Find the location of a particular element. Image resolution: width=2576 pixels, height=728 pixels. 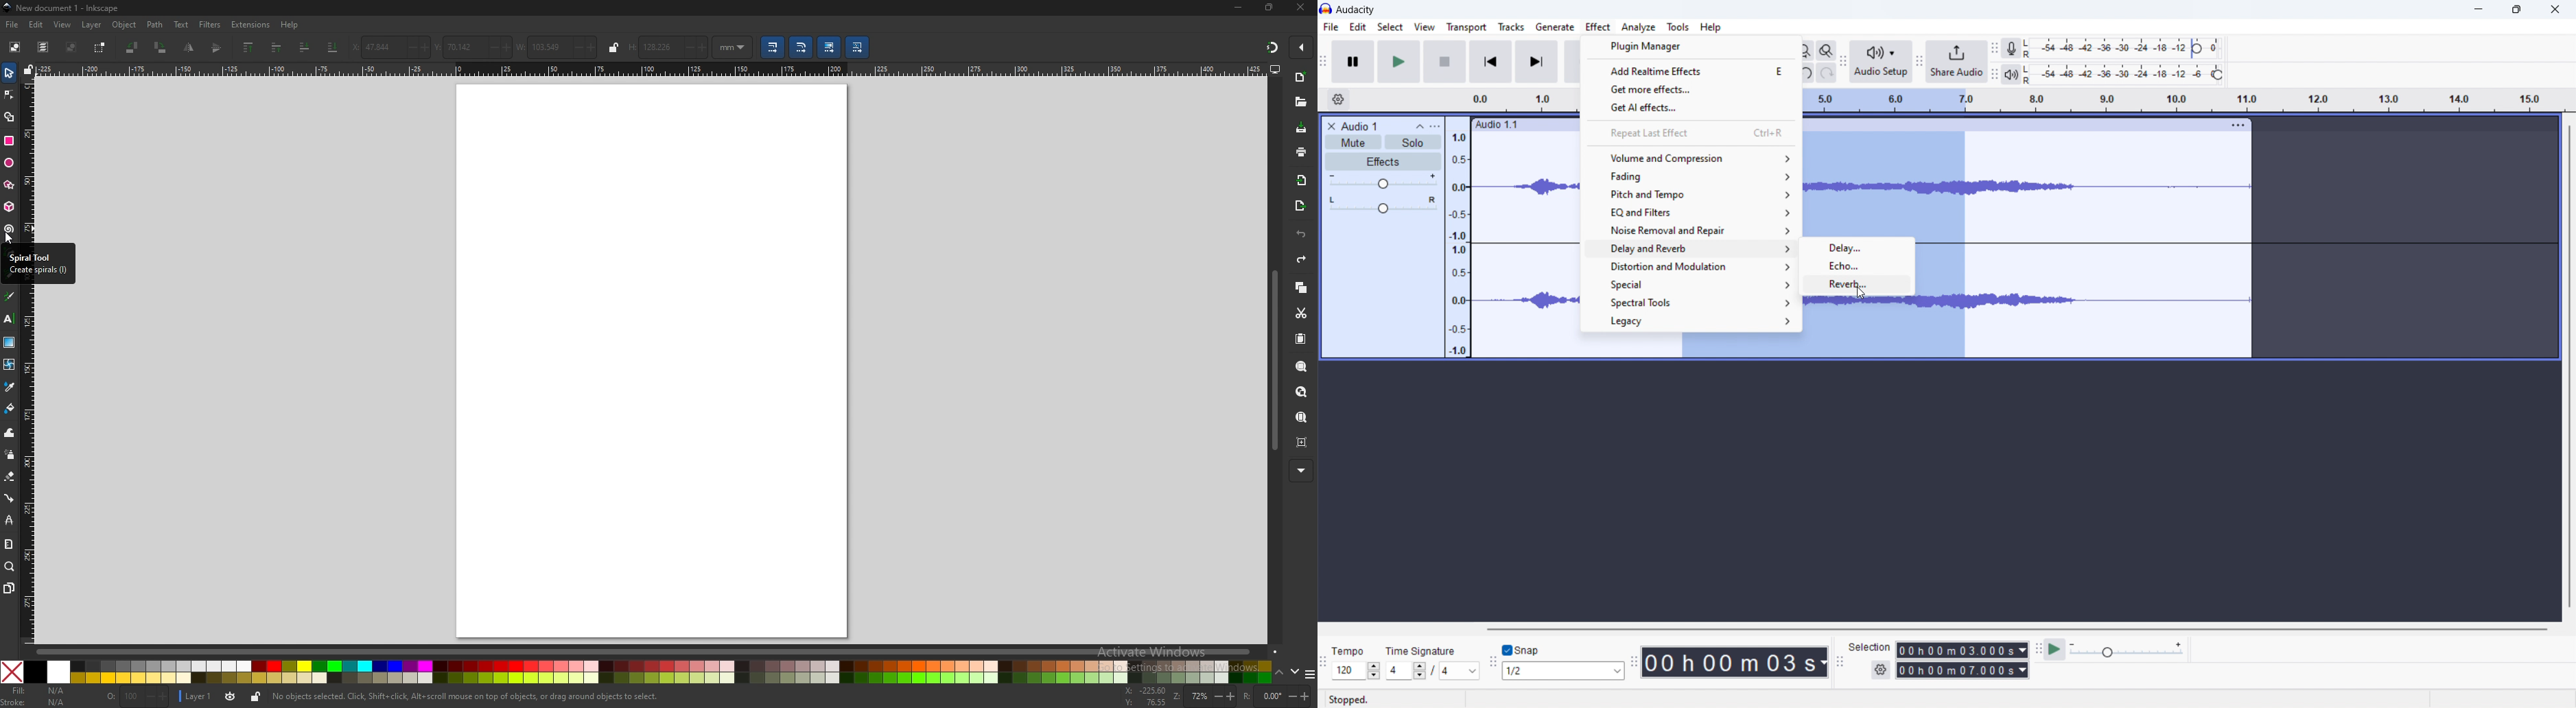

lpe is located at coordinates (9, 521).